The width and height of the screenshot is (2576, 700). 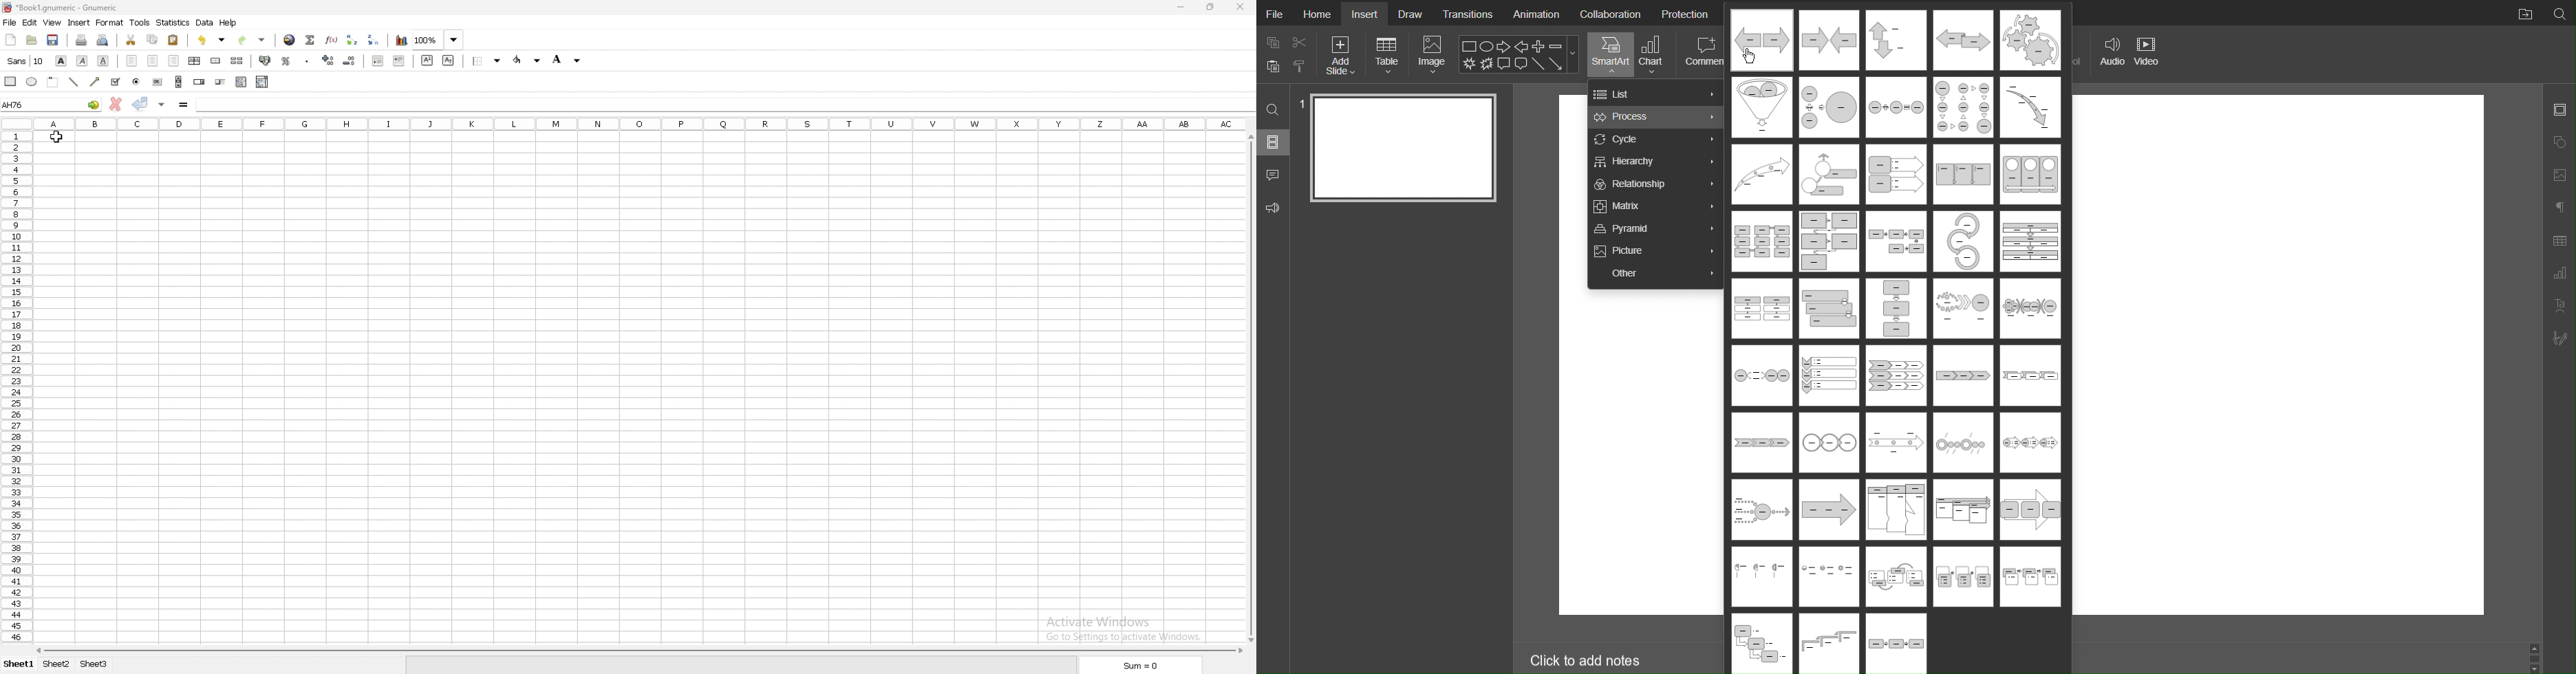 What do you see at coordinates (2535, 667) in the screenshot?
I see `down` at bounding box center [2535, 667].